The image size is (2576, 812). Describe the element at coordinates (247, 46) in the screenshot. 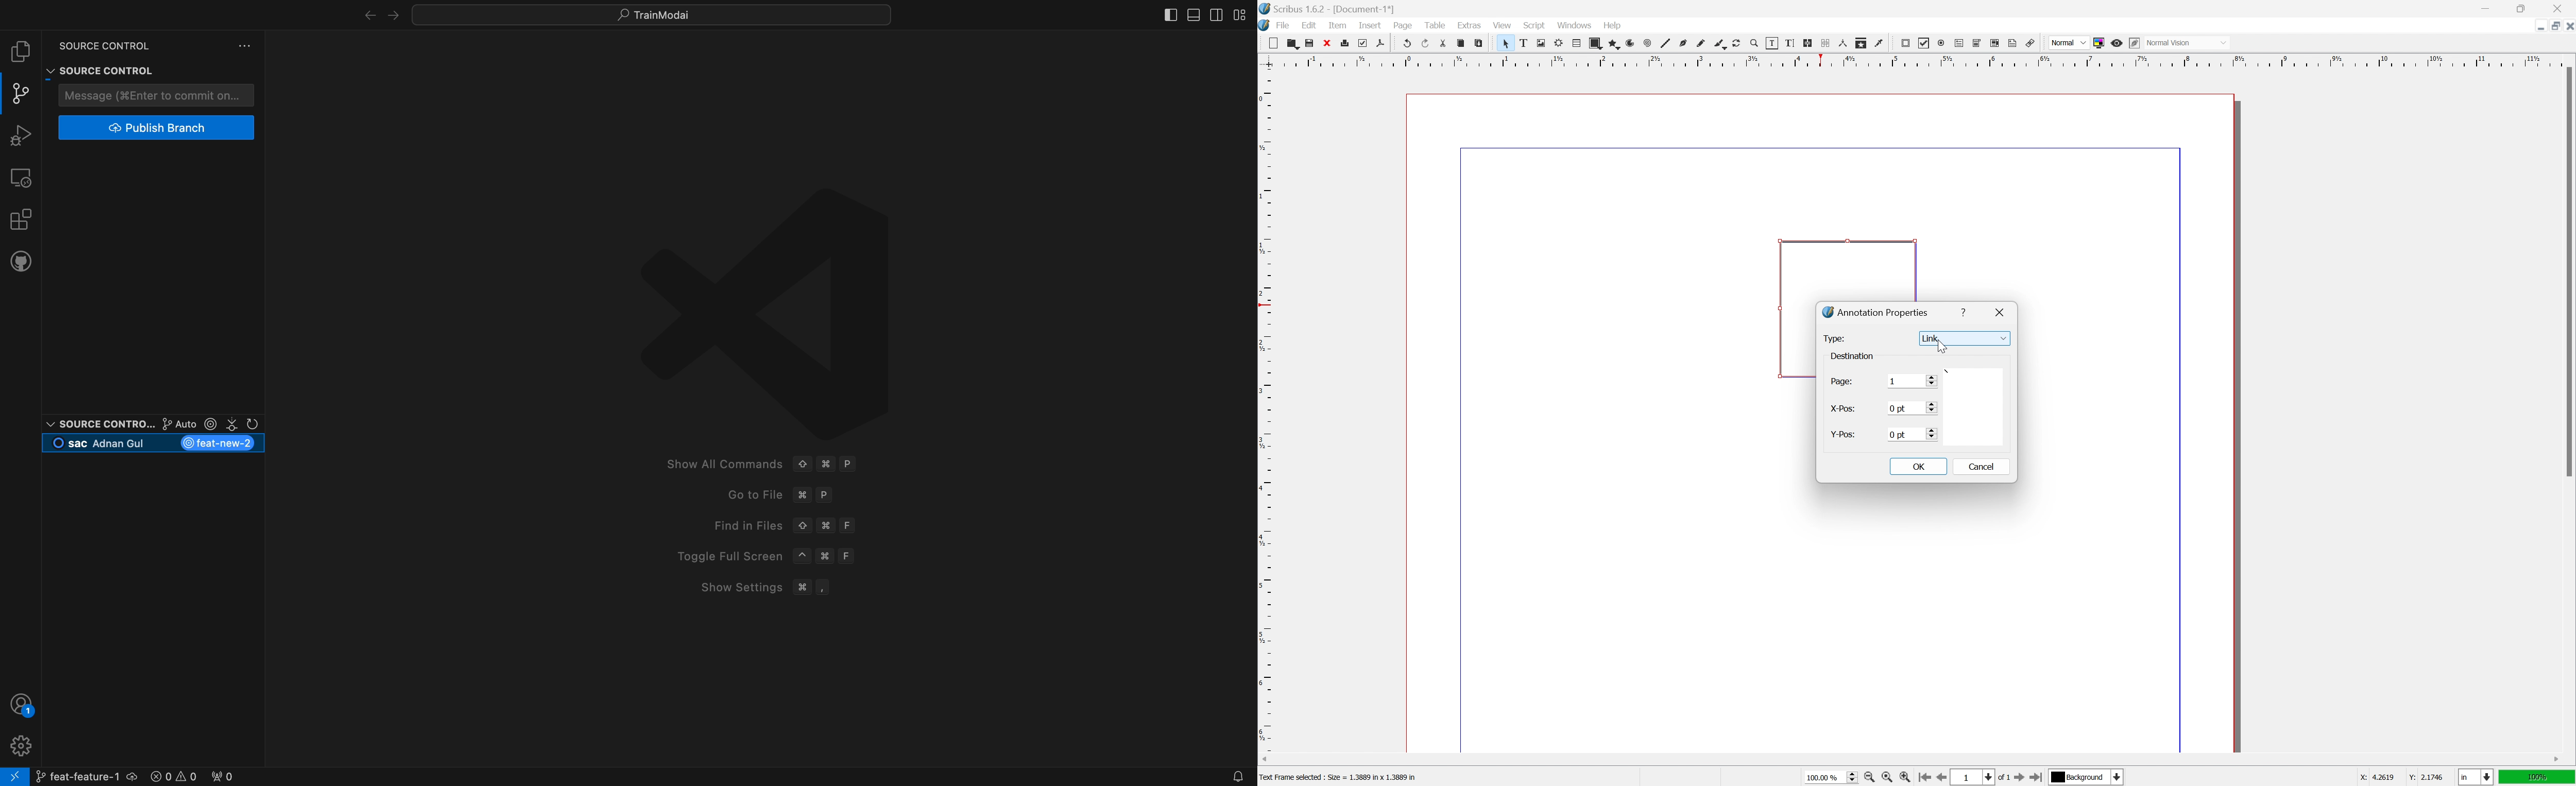

I see `version control settings` at that location.